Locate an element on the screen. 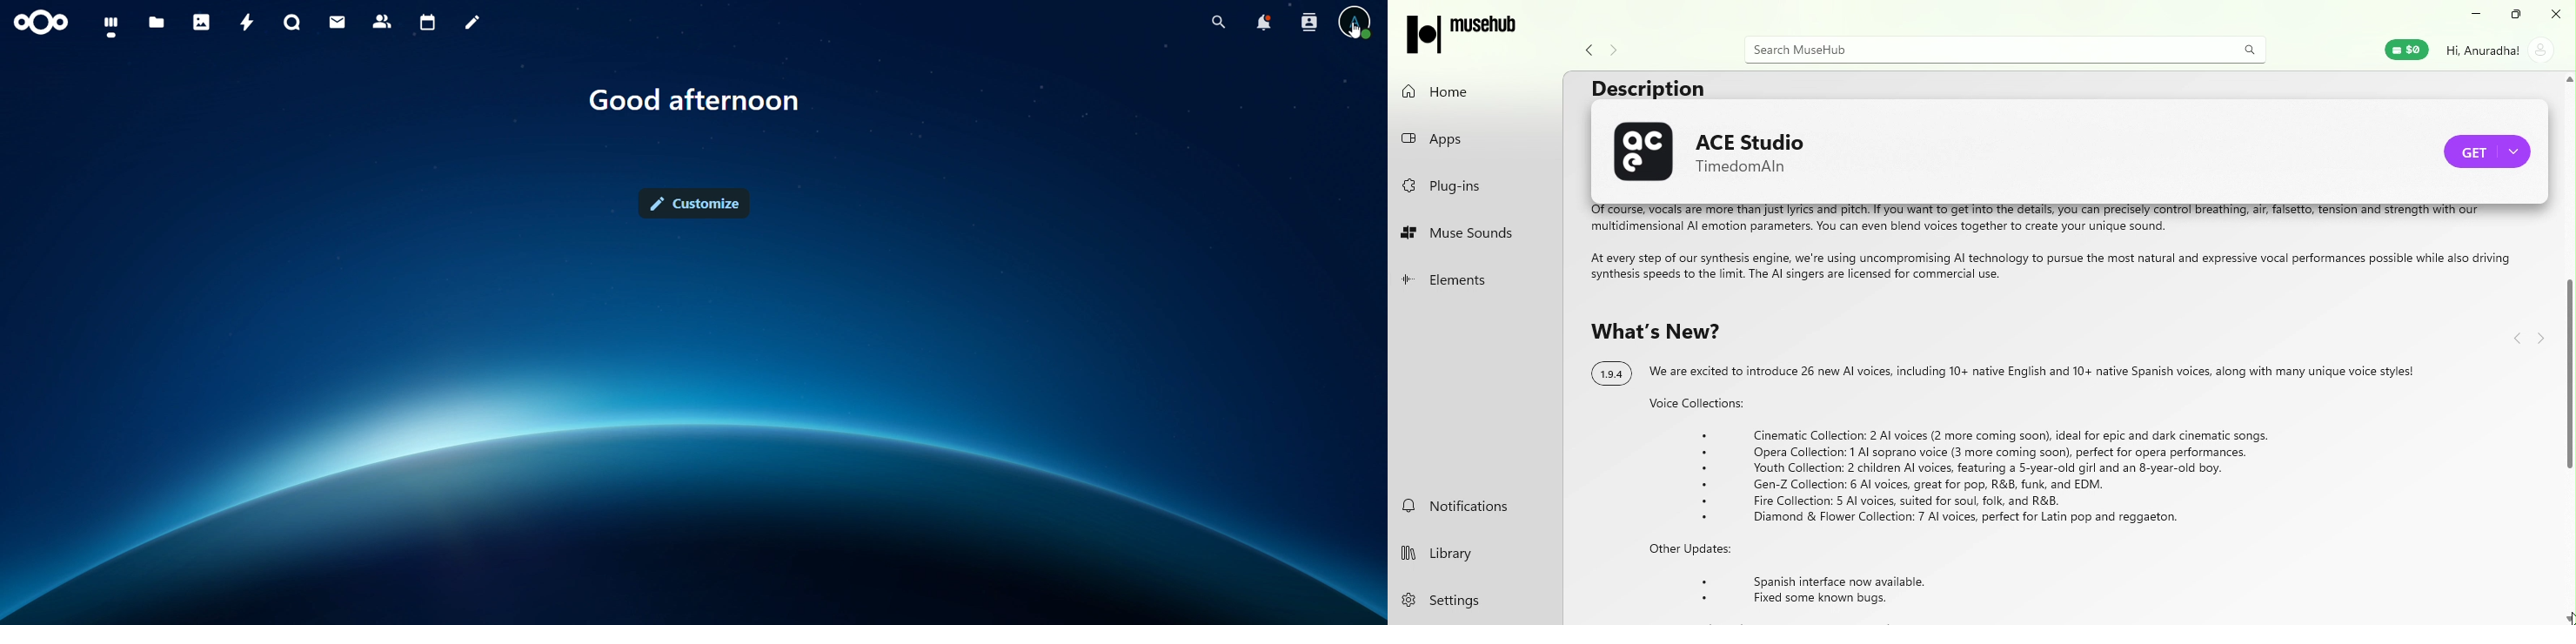 The image size is (2576, 644). plug-ins is located at coordinates (1474, 184).